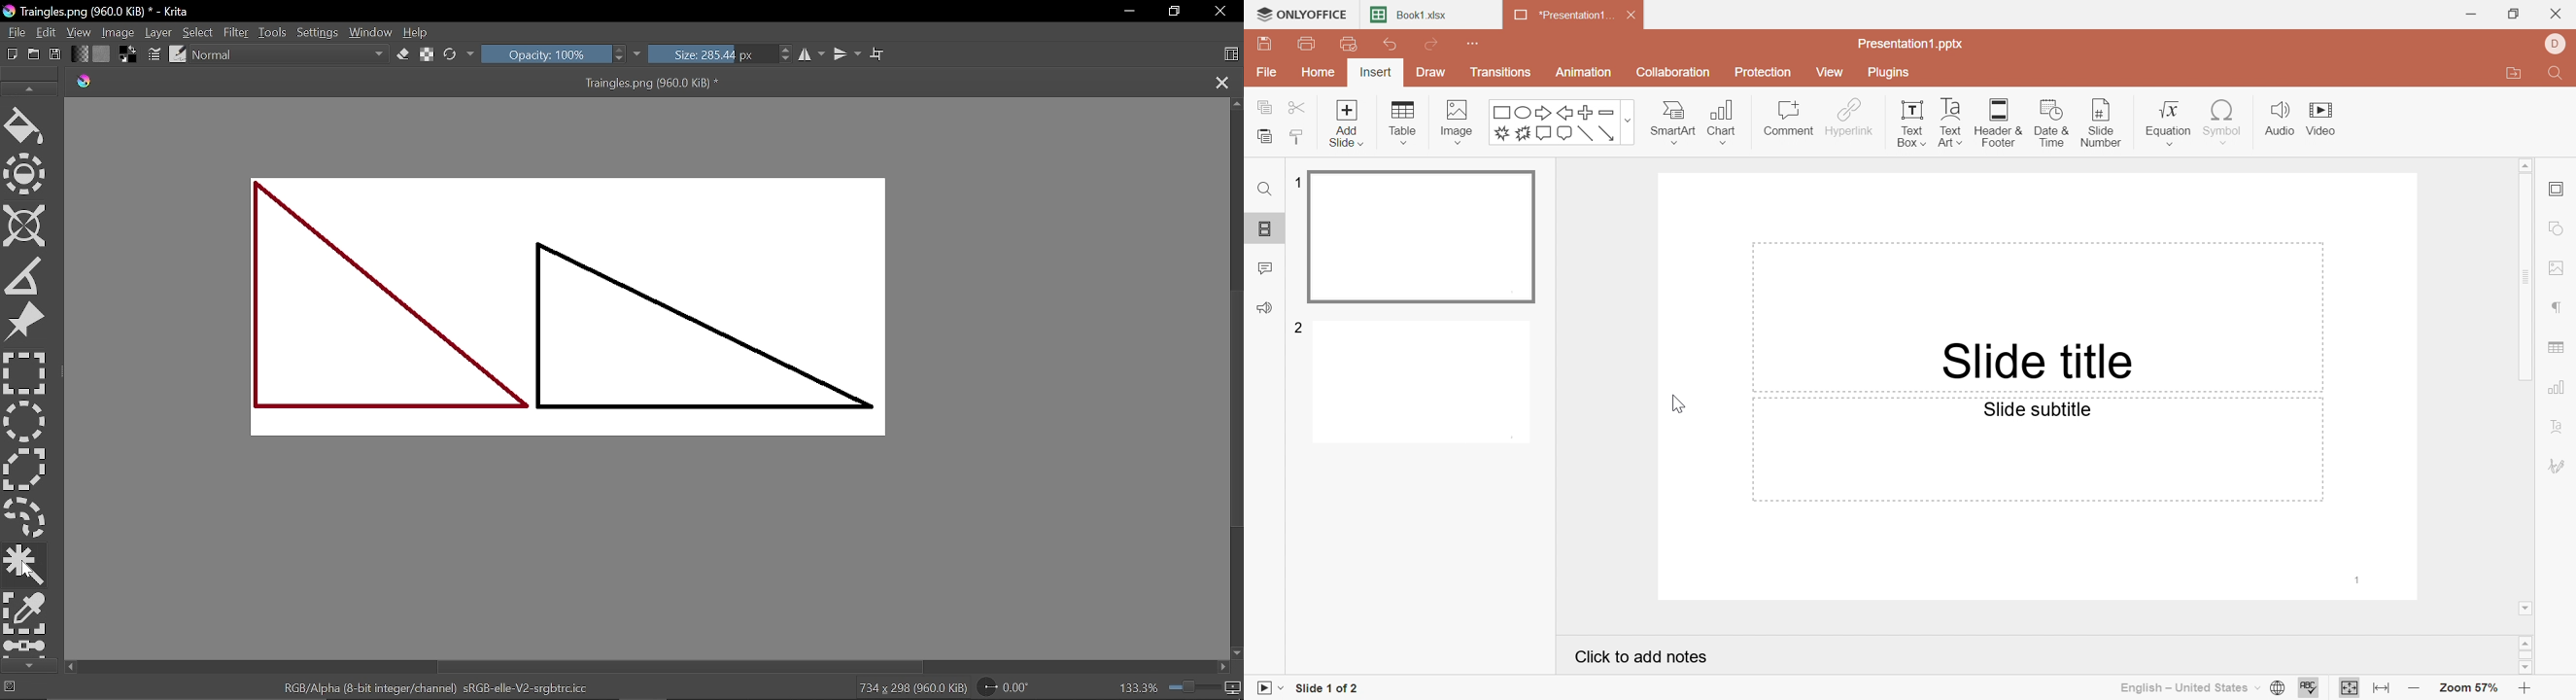 This screenshot has width=2576, height=700. What do you see at coordinates (1560, 17) in the screenshot?
I see `*Presentation1...` at bounding box center [1560, 17].